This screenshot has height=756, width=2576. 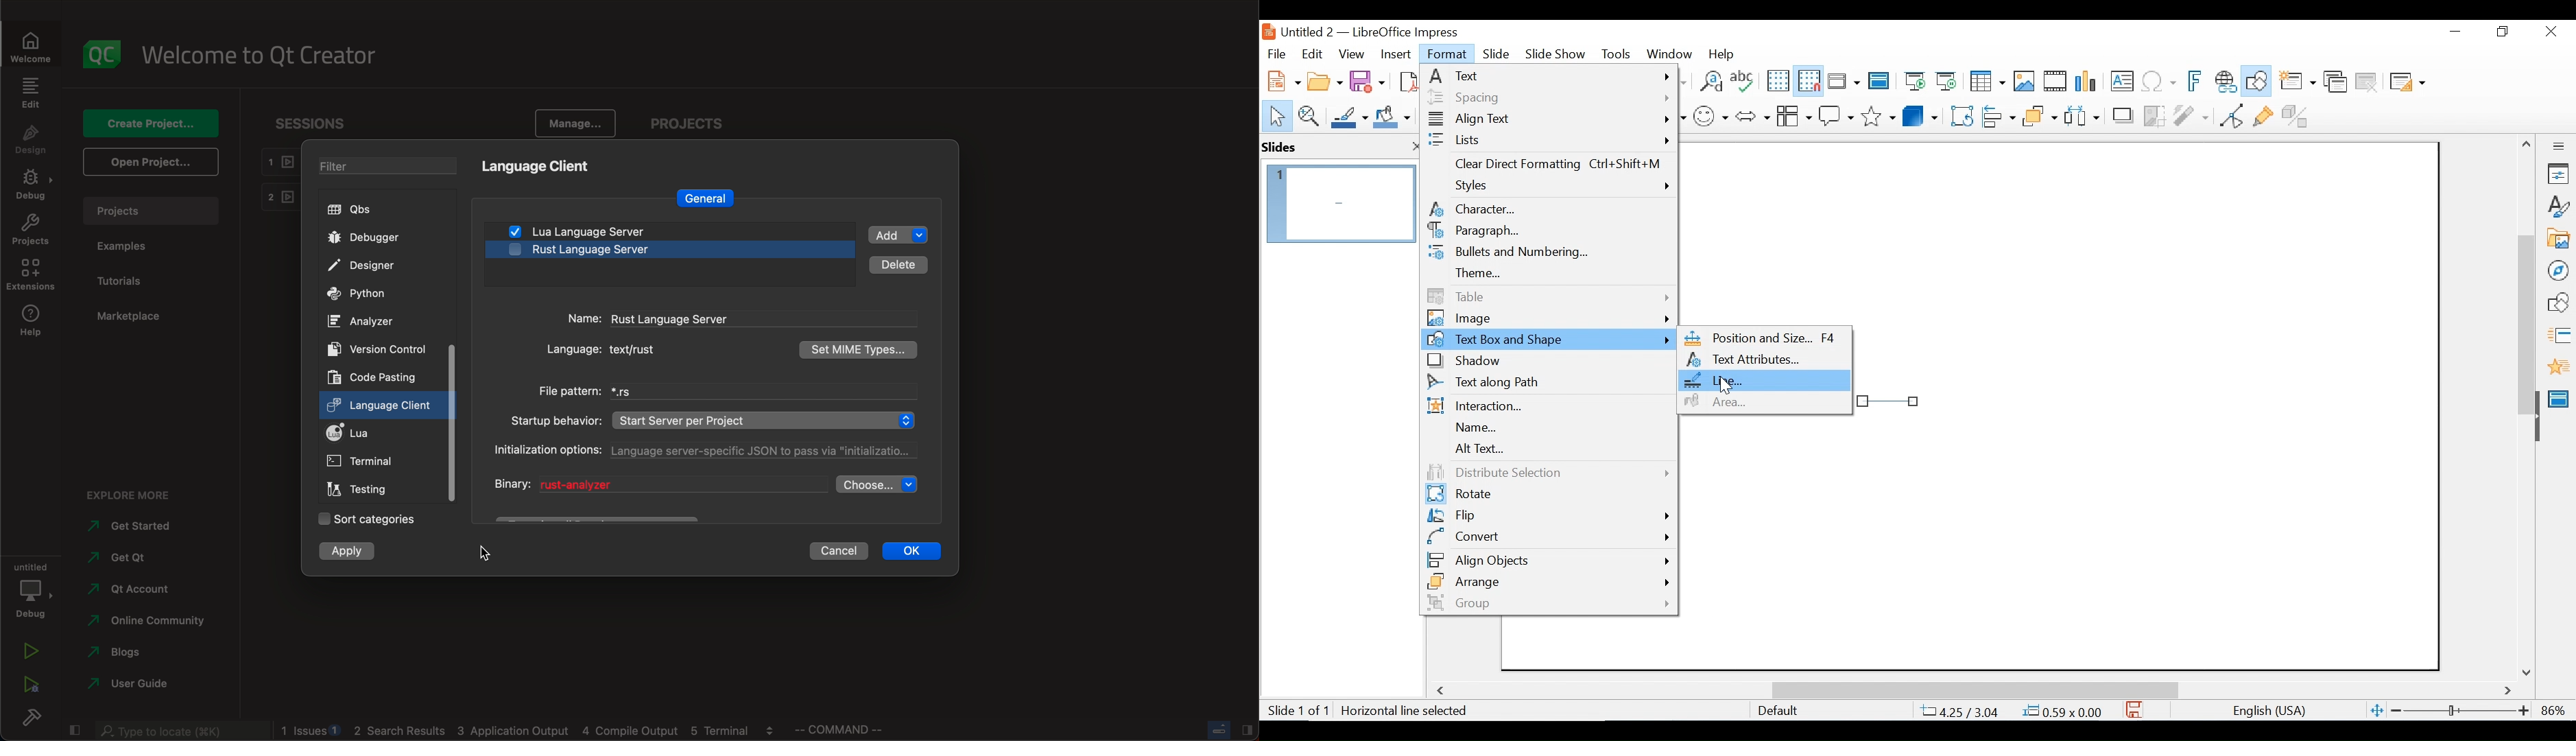 What do you see at coordinates (1616, 54) in the screenshot?
I see `Tools` at bounding box center [1616, 54].